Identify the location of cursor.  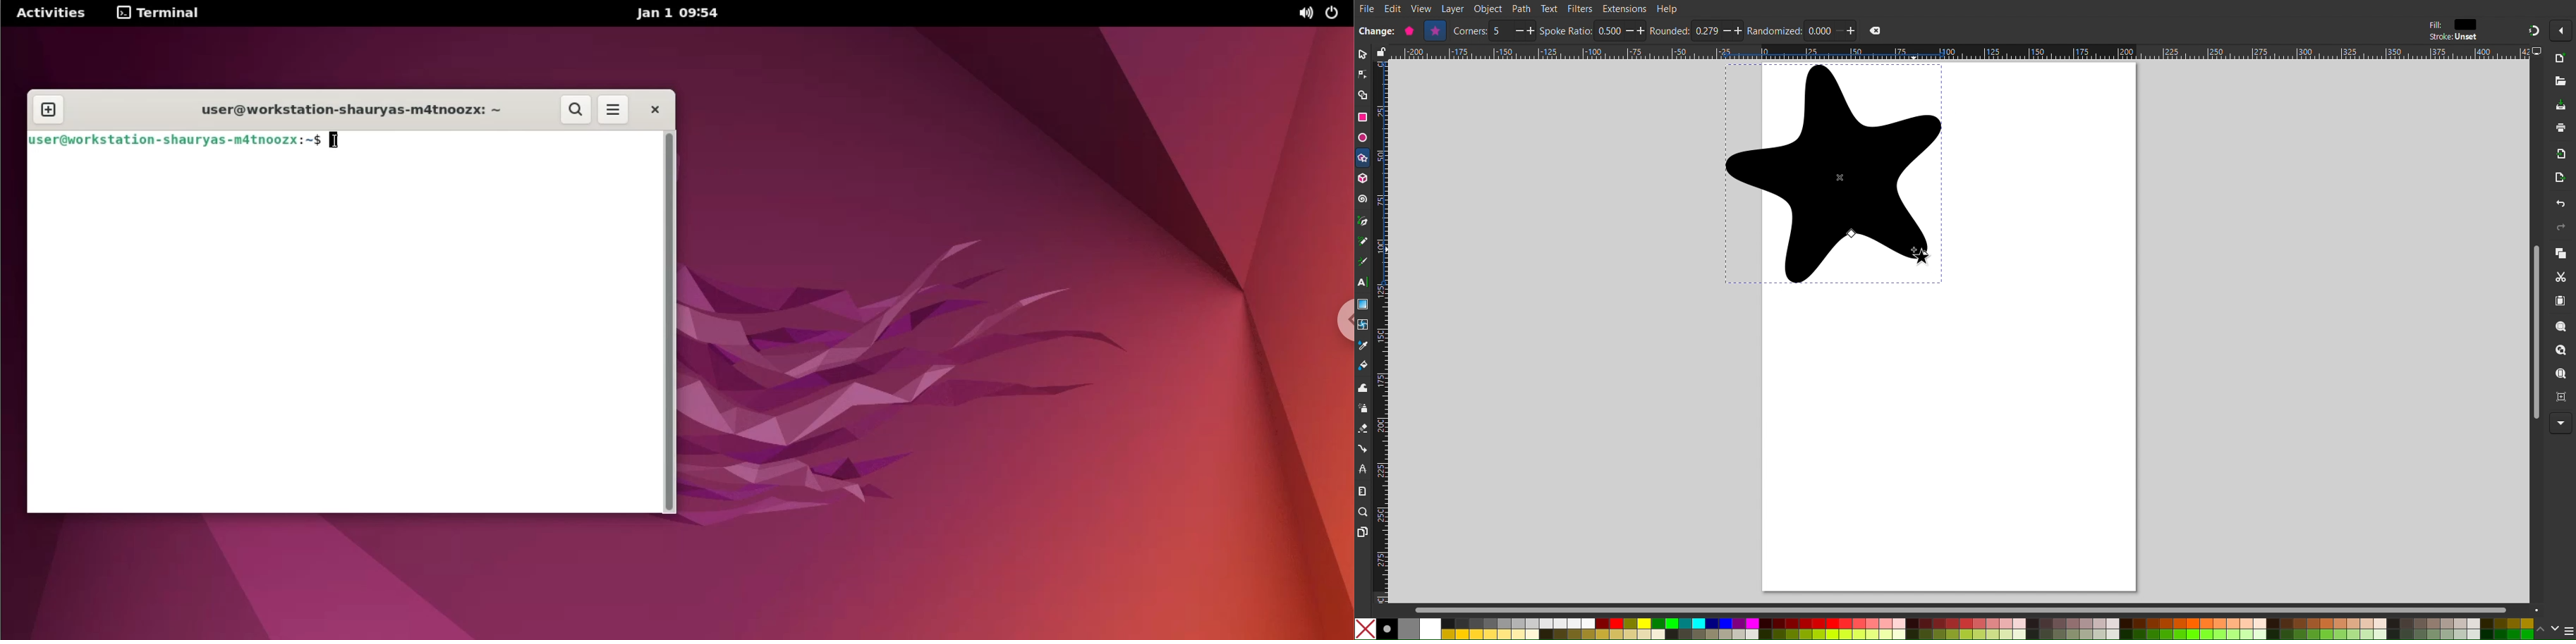
(334, 140).